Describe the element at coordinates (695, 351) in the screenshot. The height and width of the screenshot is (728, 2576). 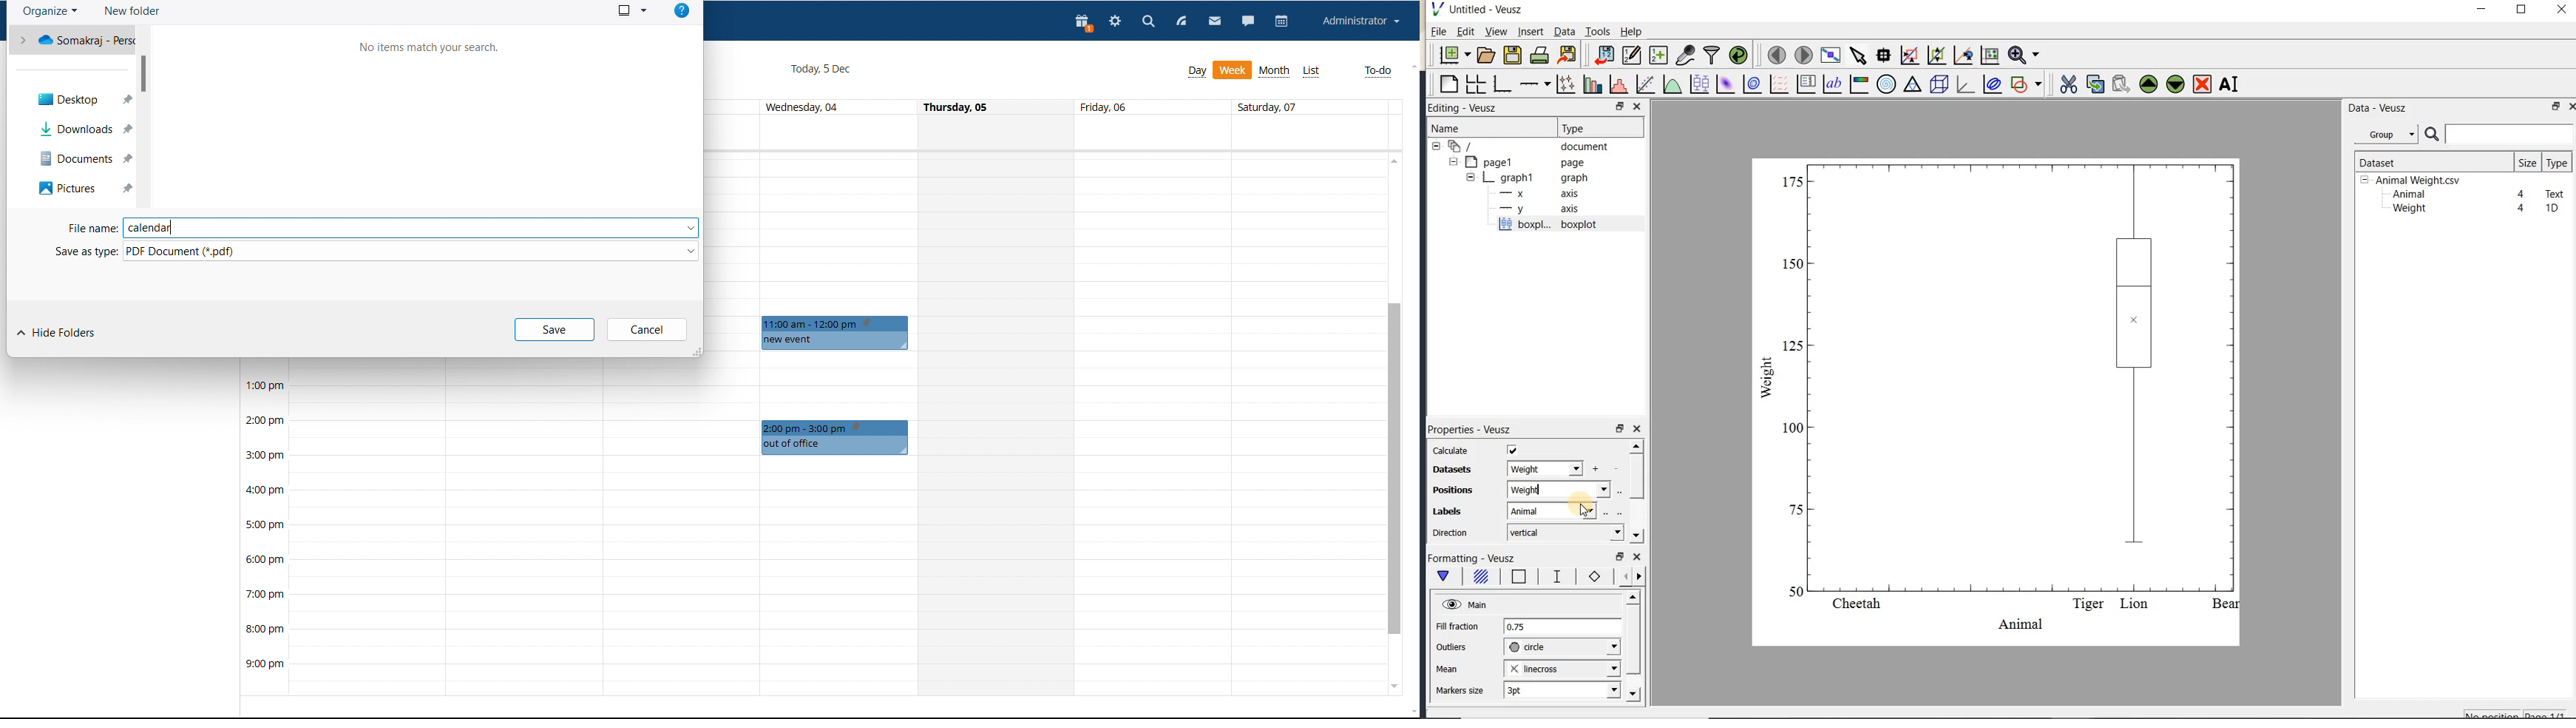
I see `resize` at that location.